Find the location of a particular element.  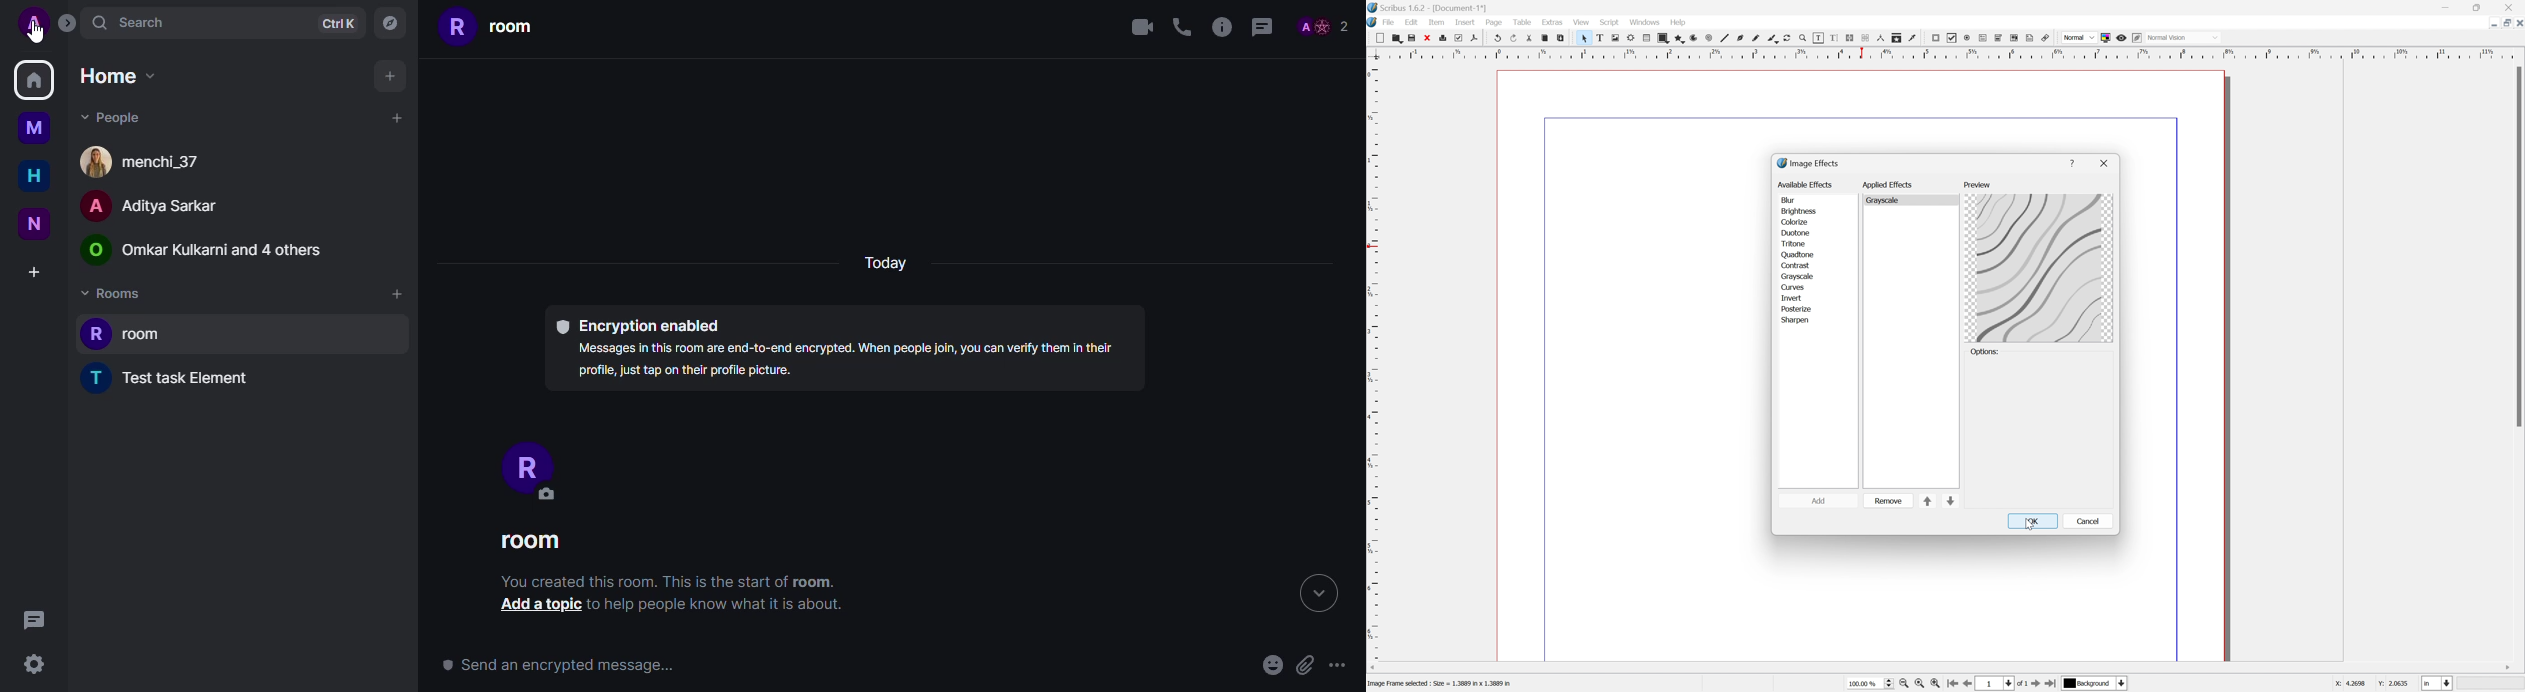

Image frame selected : Size = 1.3889 in × 1.3889 in is located at coordinates (1441, 685).